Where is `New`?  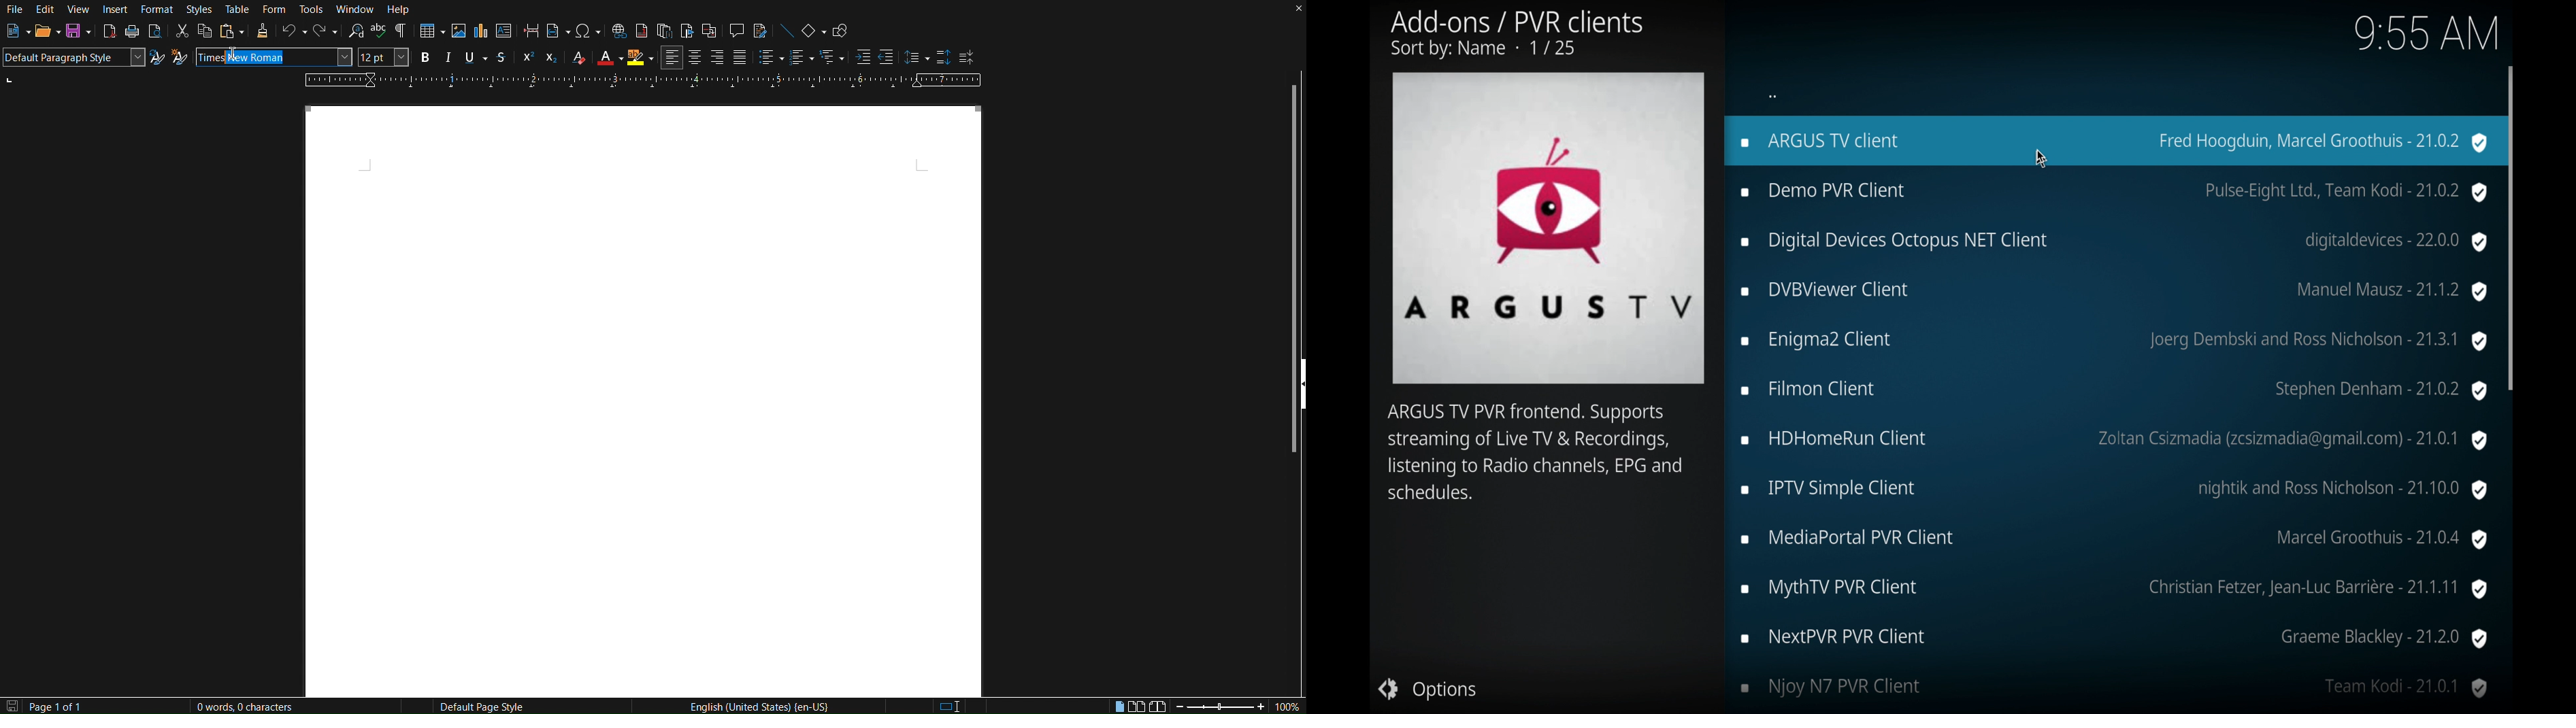
New is located at coordinates (12, 33).